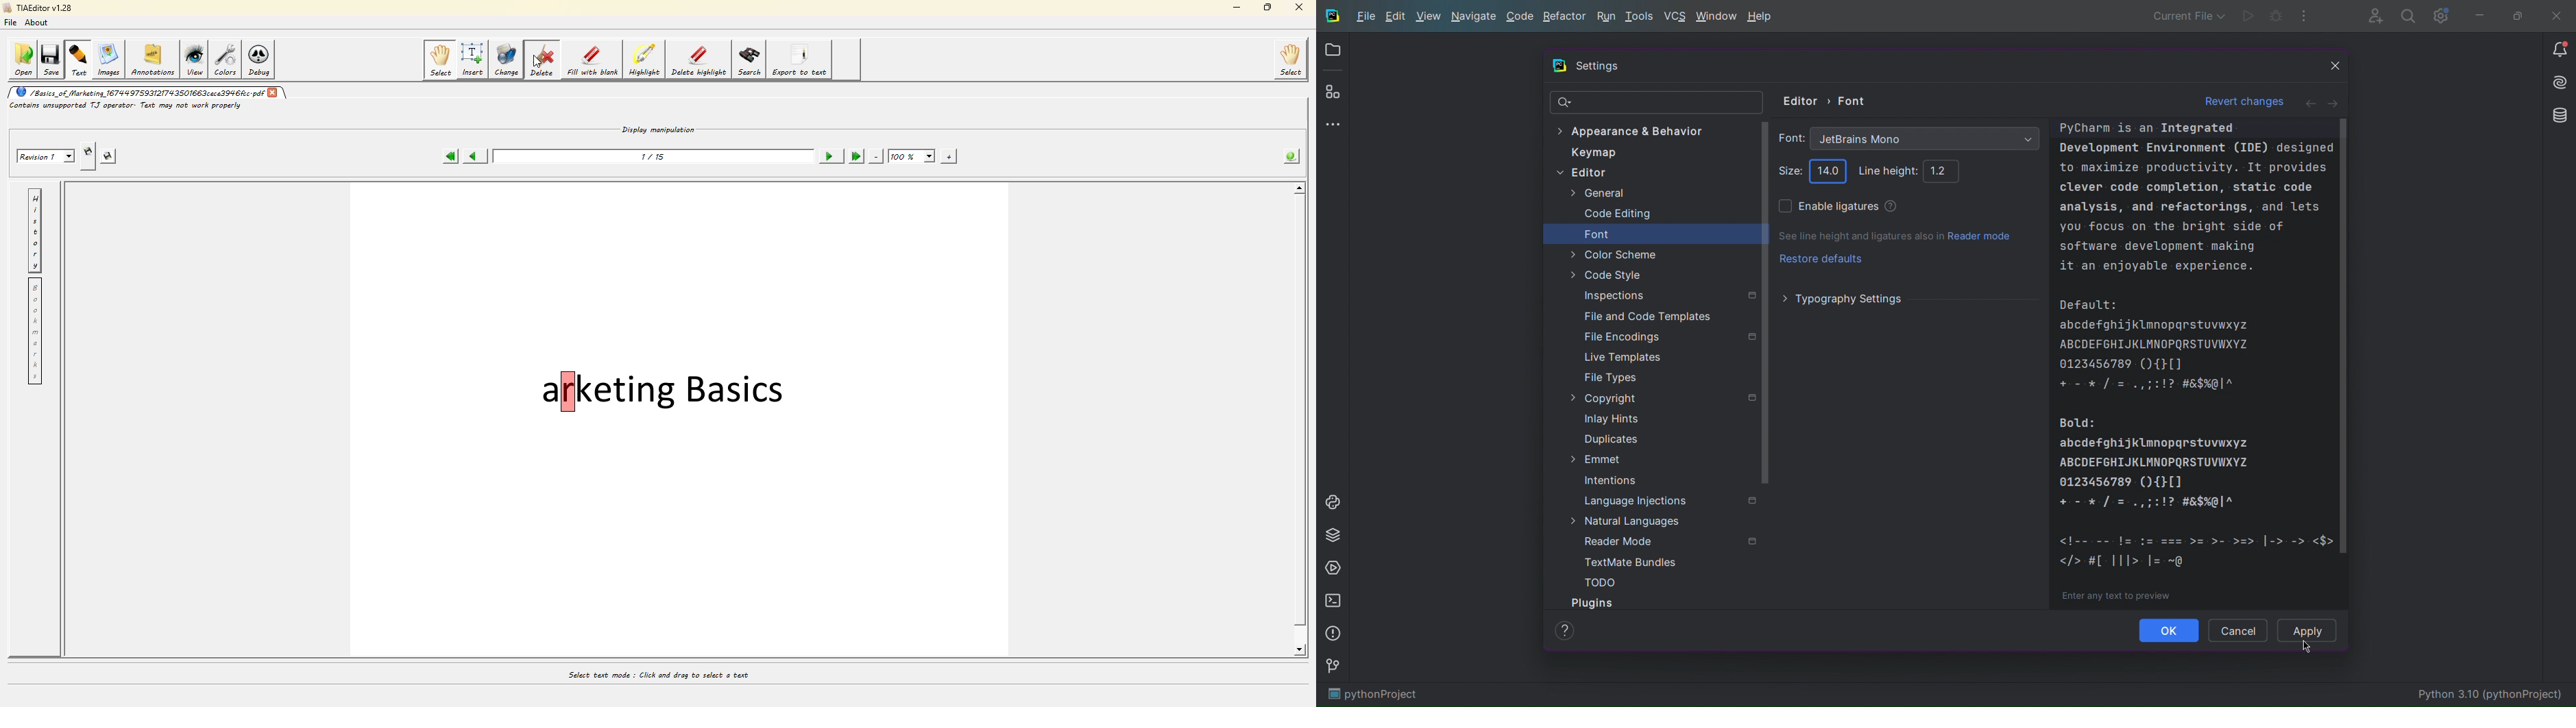 The height and width of the screenshot is (728, 2576). Describe the element at coordinates (951, 155) in the screenshot. I see `zoom in` at that location.